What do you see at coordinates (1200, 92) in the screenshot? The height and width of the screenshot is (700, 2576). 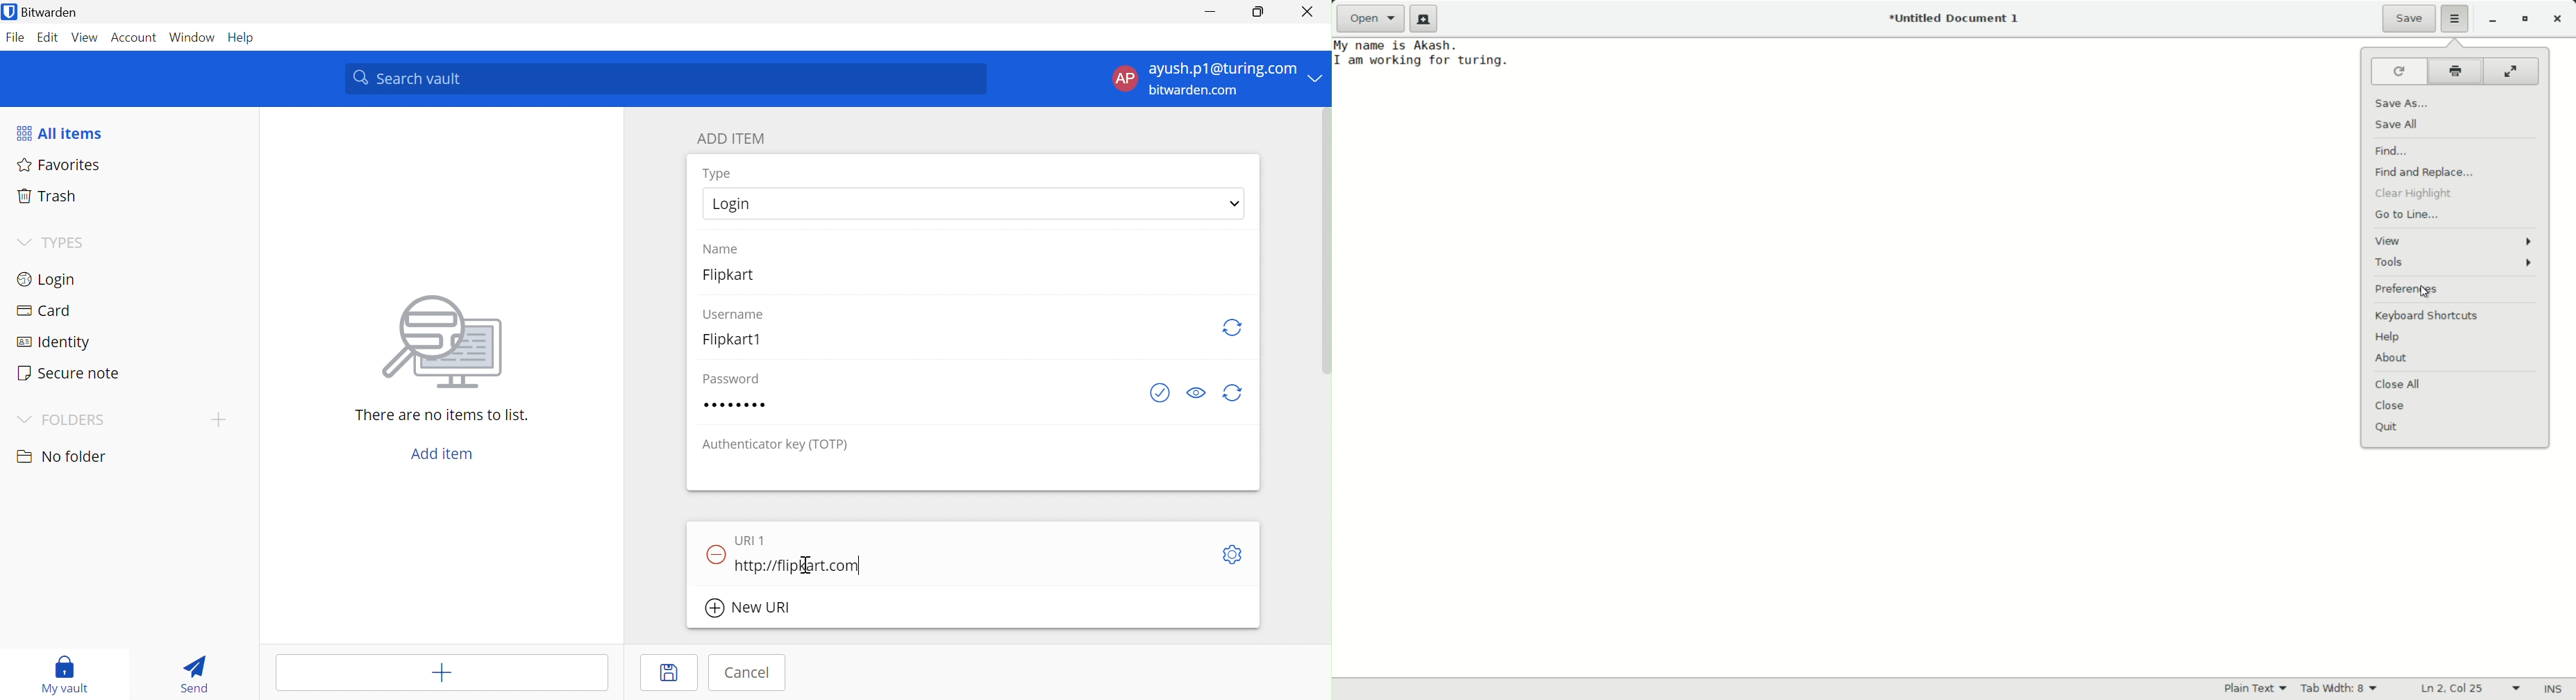 I see `bitwarden.com` at bounding box center [1200, 92].